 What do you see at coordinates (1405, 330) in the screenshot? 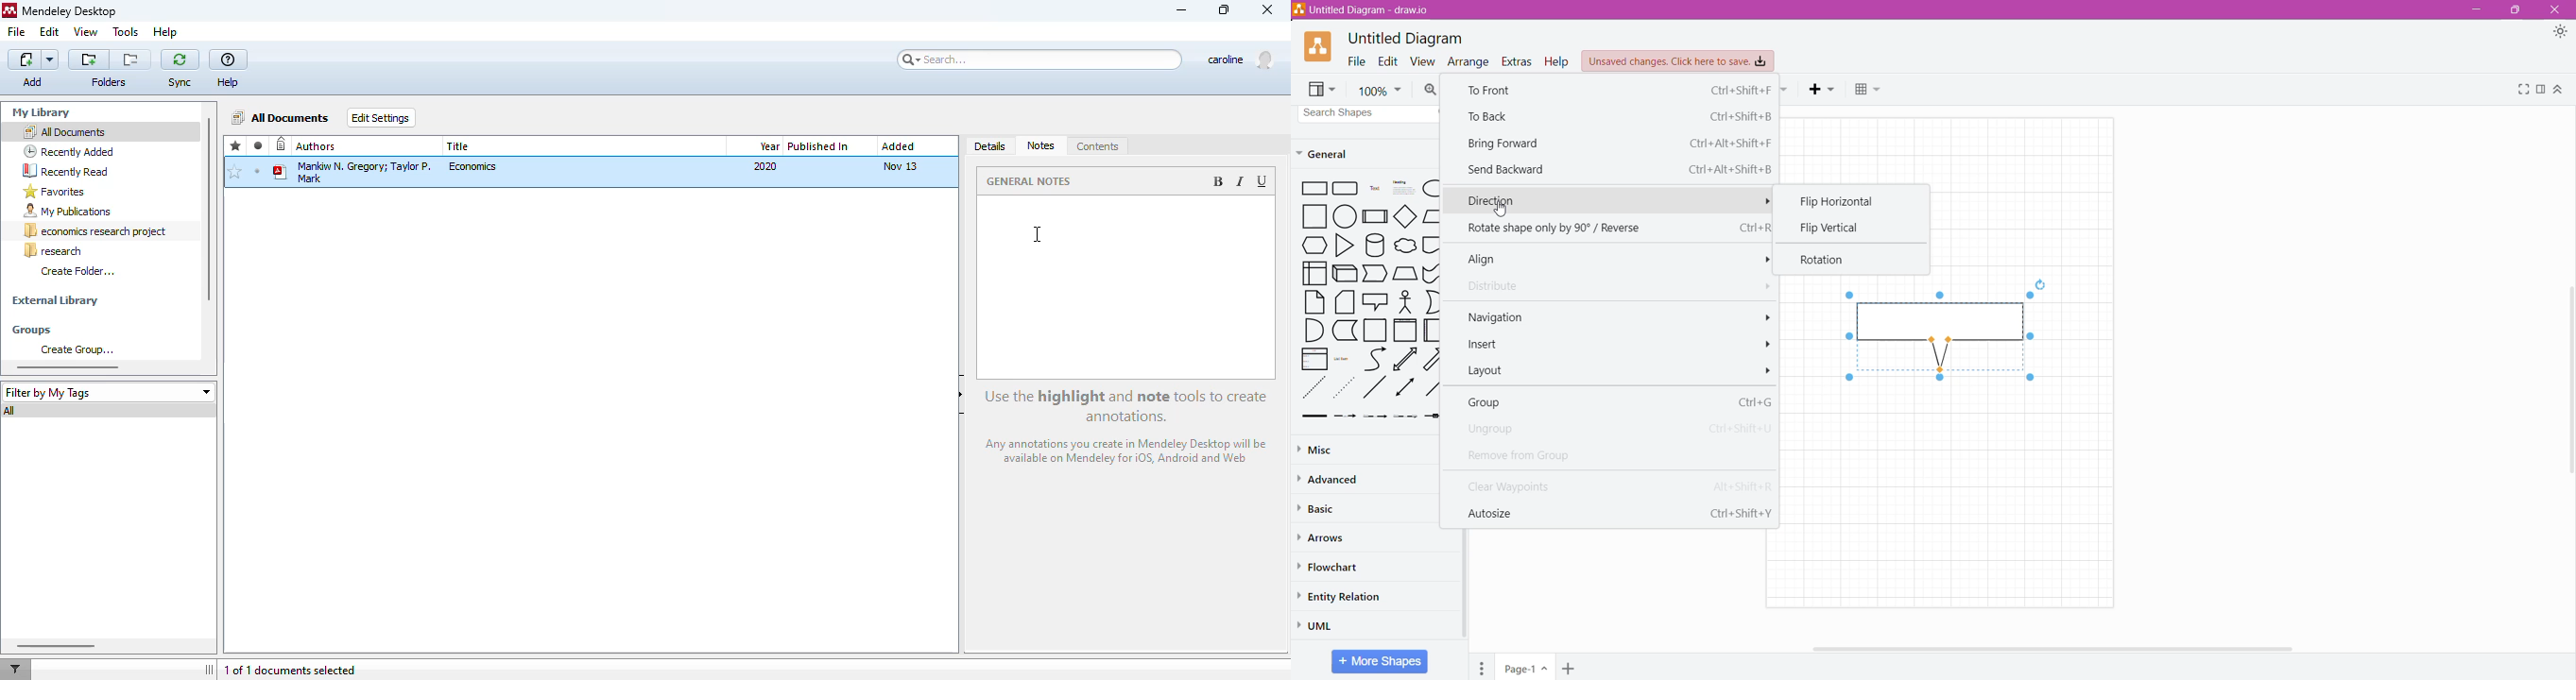
I see `frame` at bounding box center [1405, 330].